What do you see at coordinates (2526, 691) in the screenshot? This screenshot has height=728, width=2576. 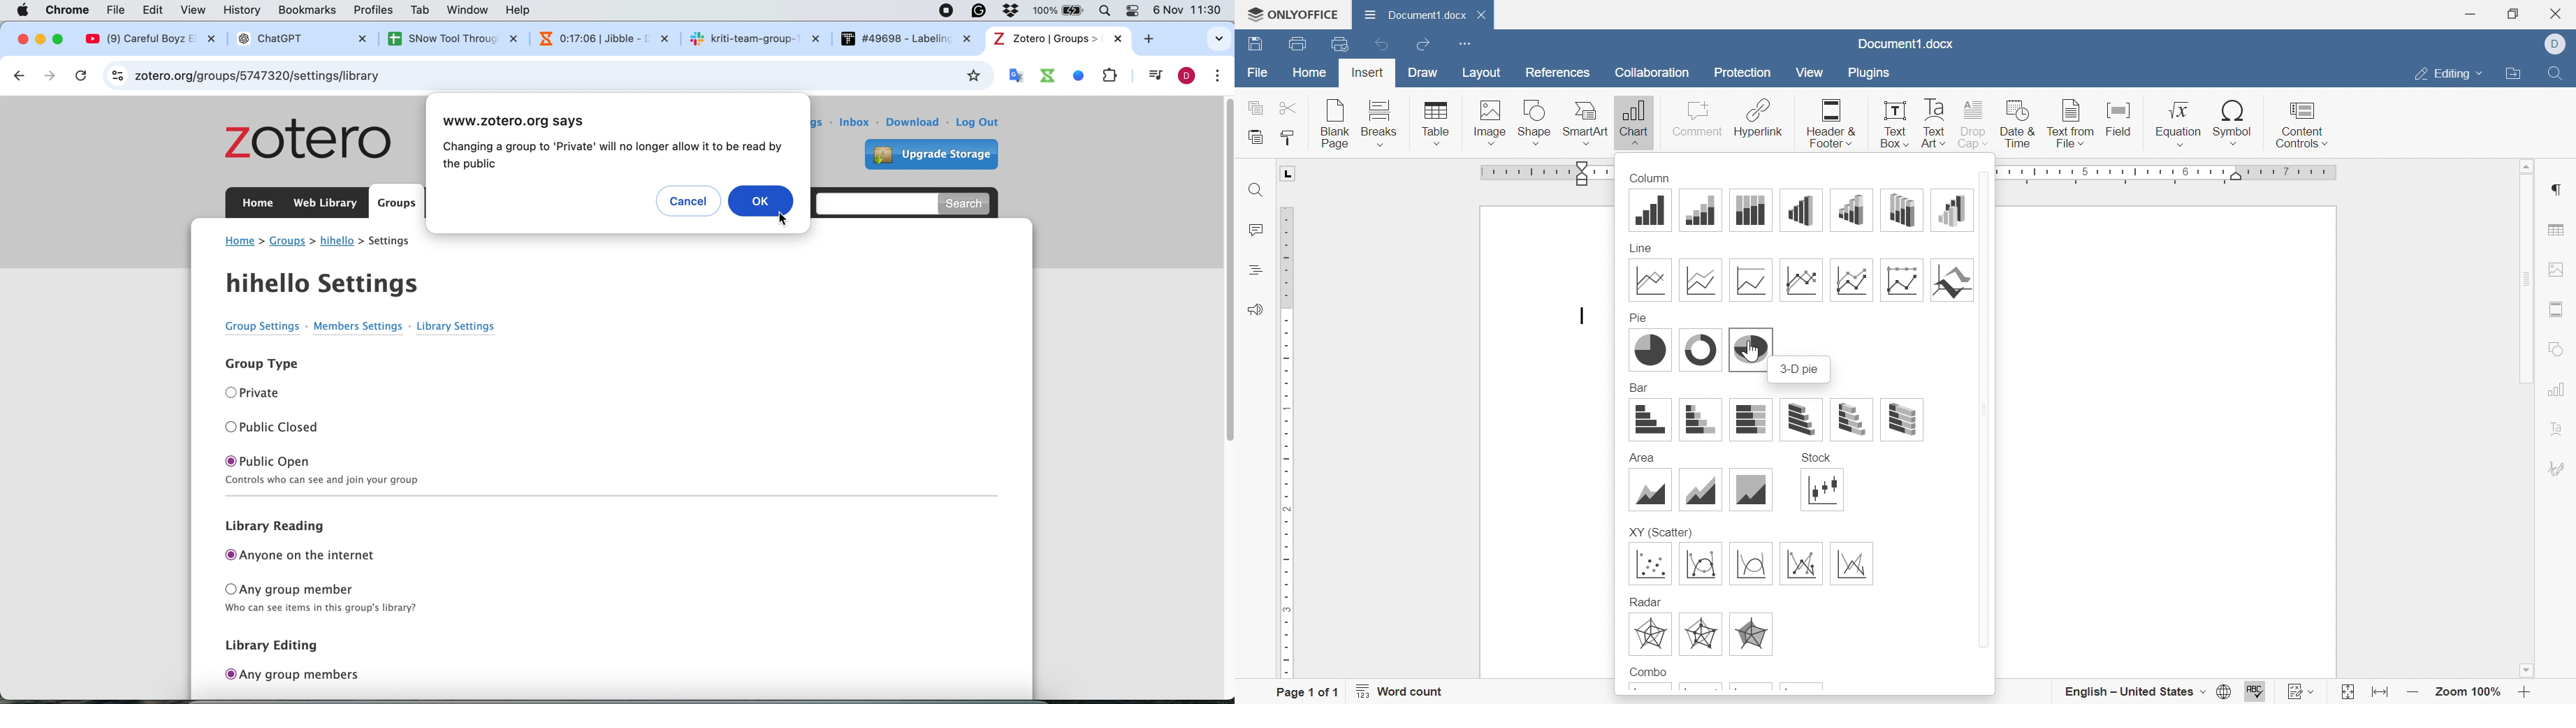 I see `Zoom In` at bounding box center [2526, 691].